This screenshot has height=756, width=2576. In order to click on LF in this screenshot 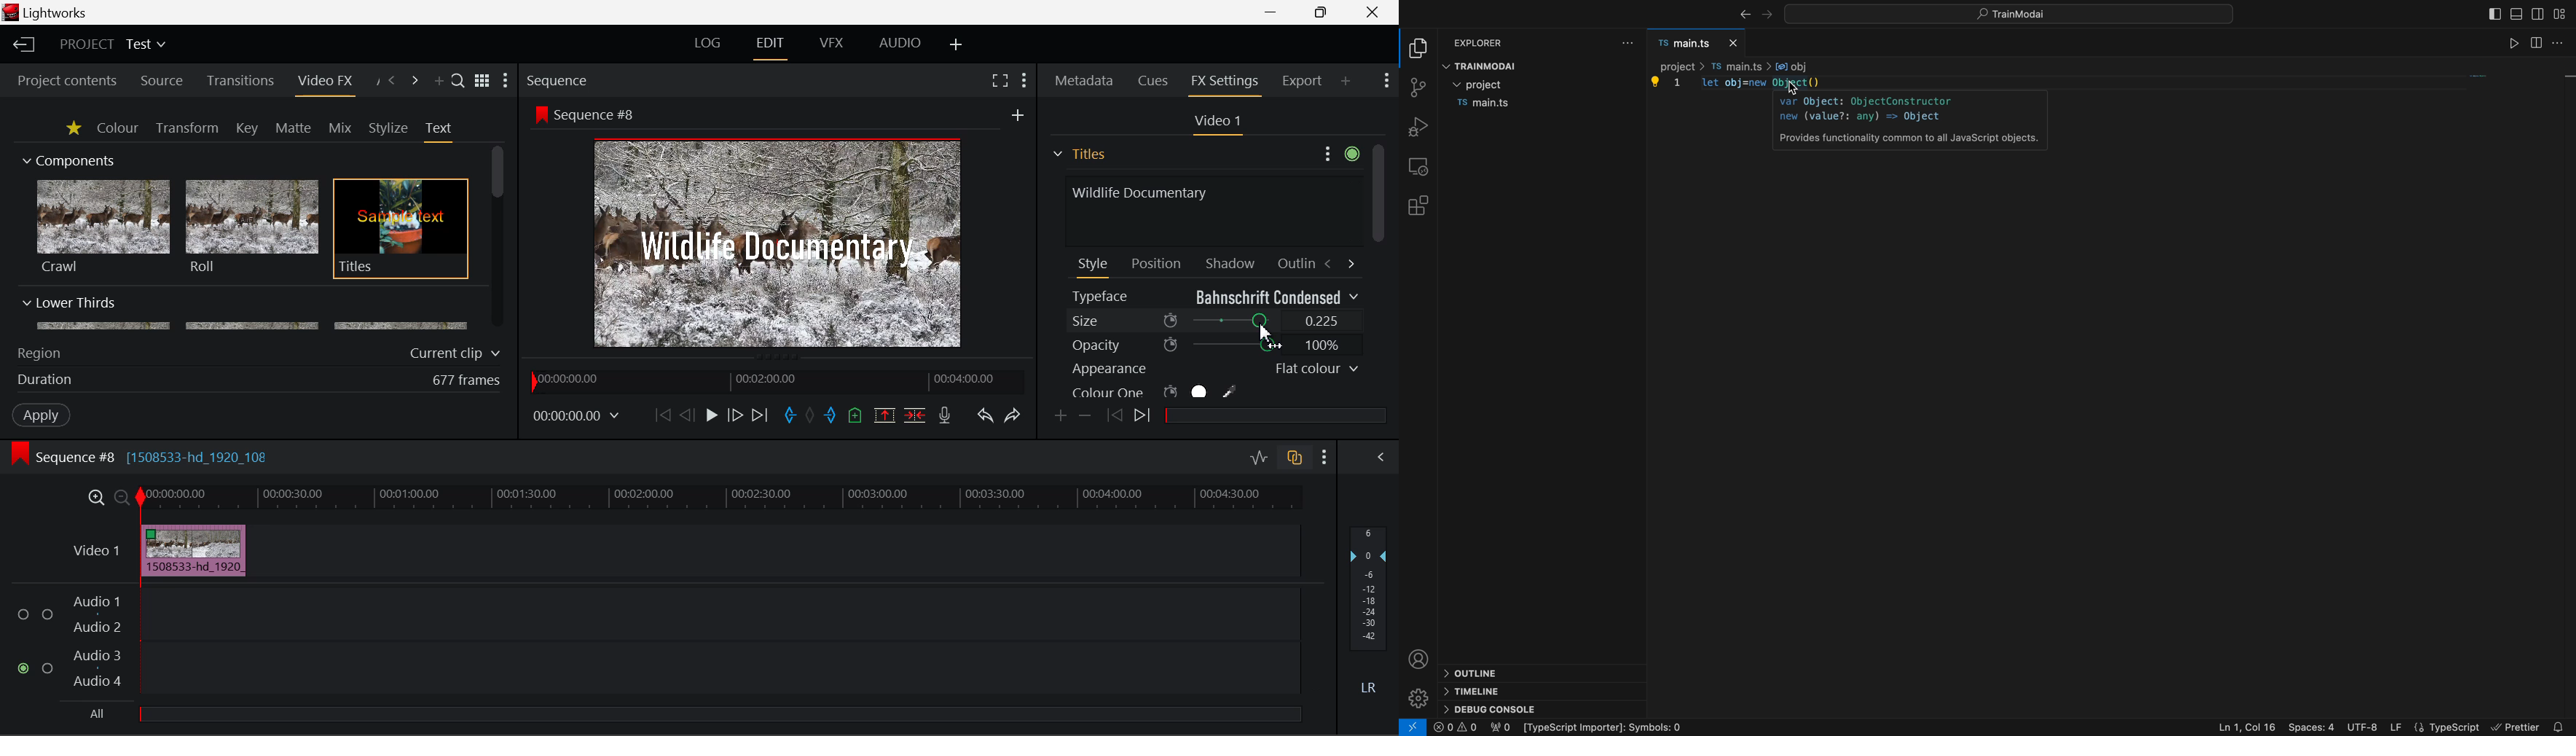, I will do `click(2397, 724)`.